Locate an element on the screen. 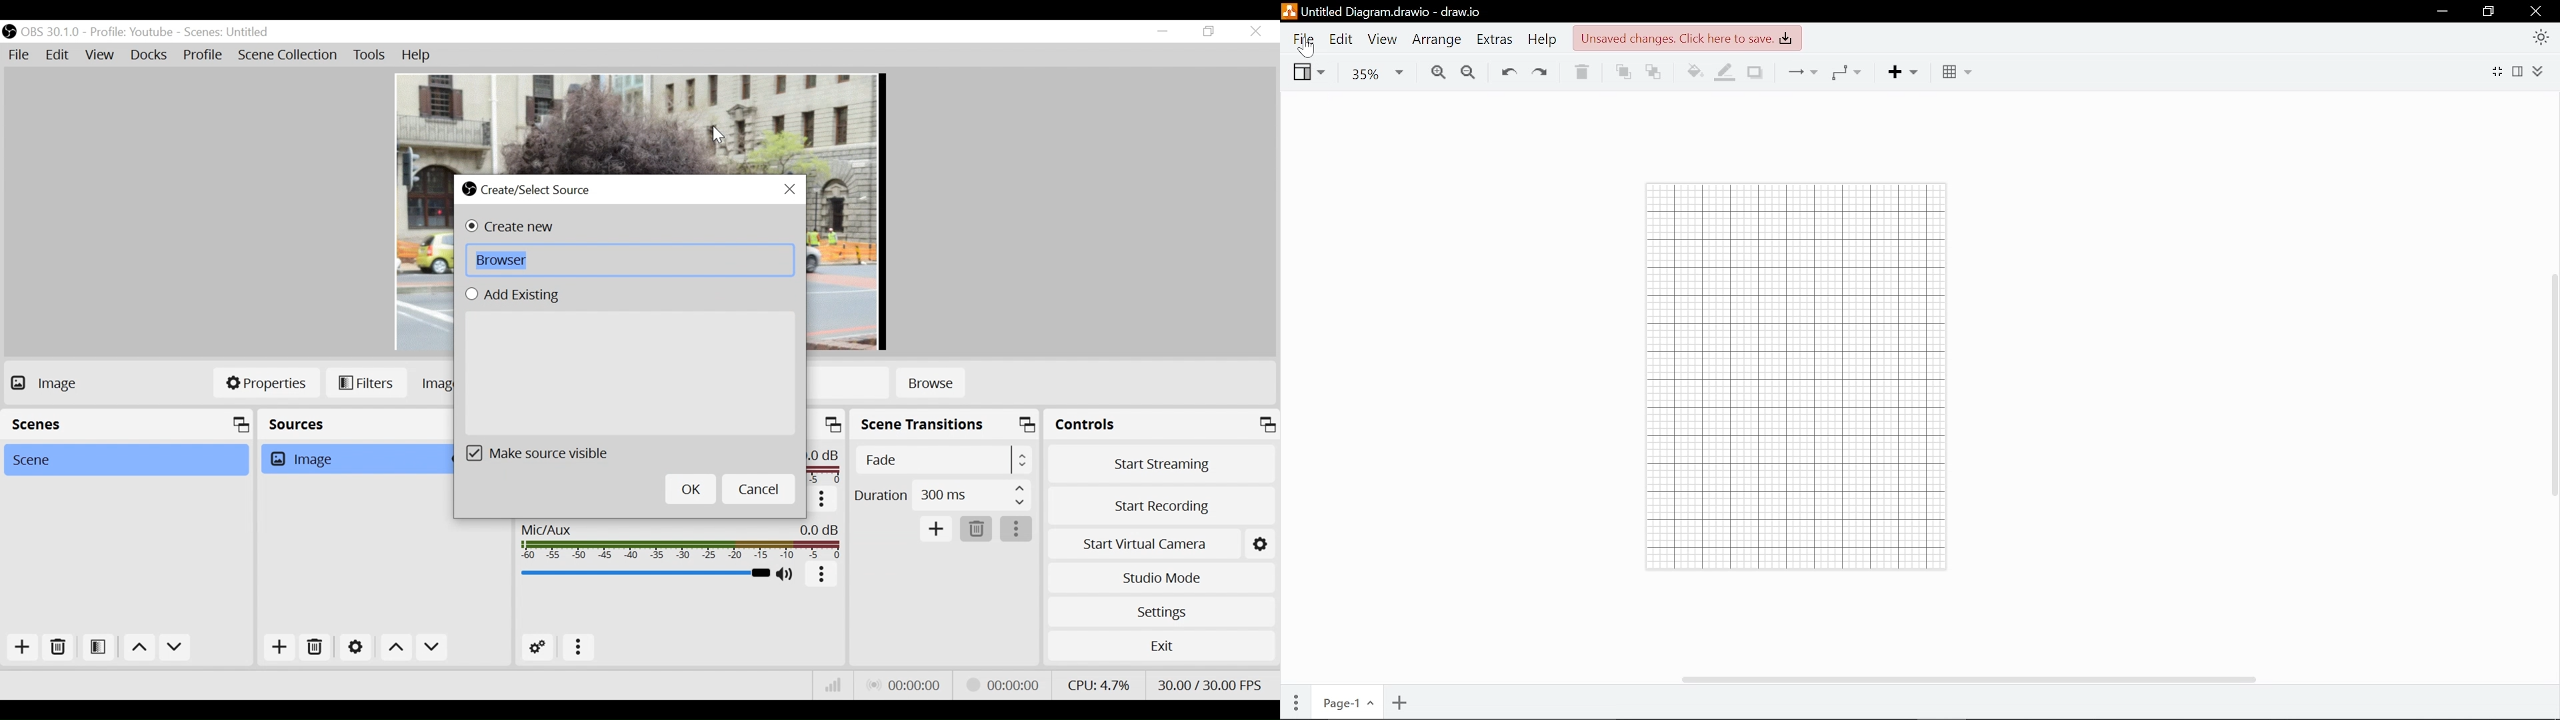  Cancel is located at coordinates (759, 489).